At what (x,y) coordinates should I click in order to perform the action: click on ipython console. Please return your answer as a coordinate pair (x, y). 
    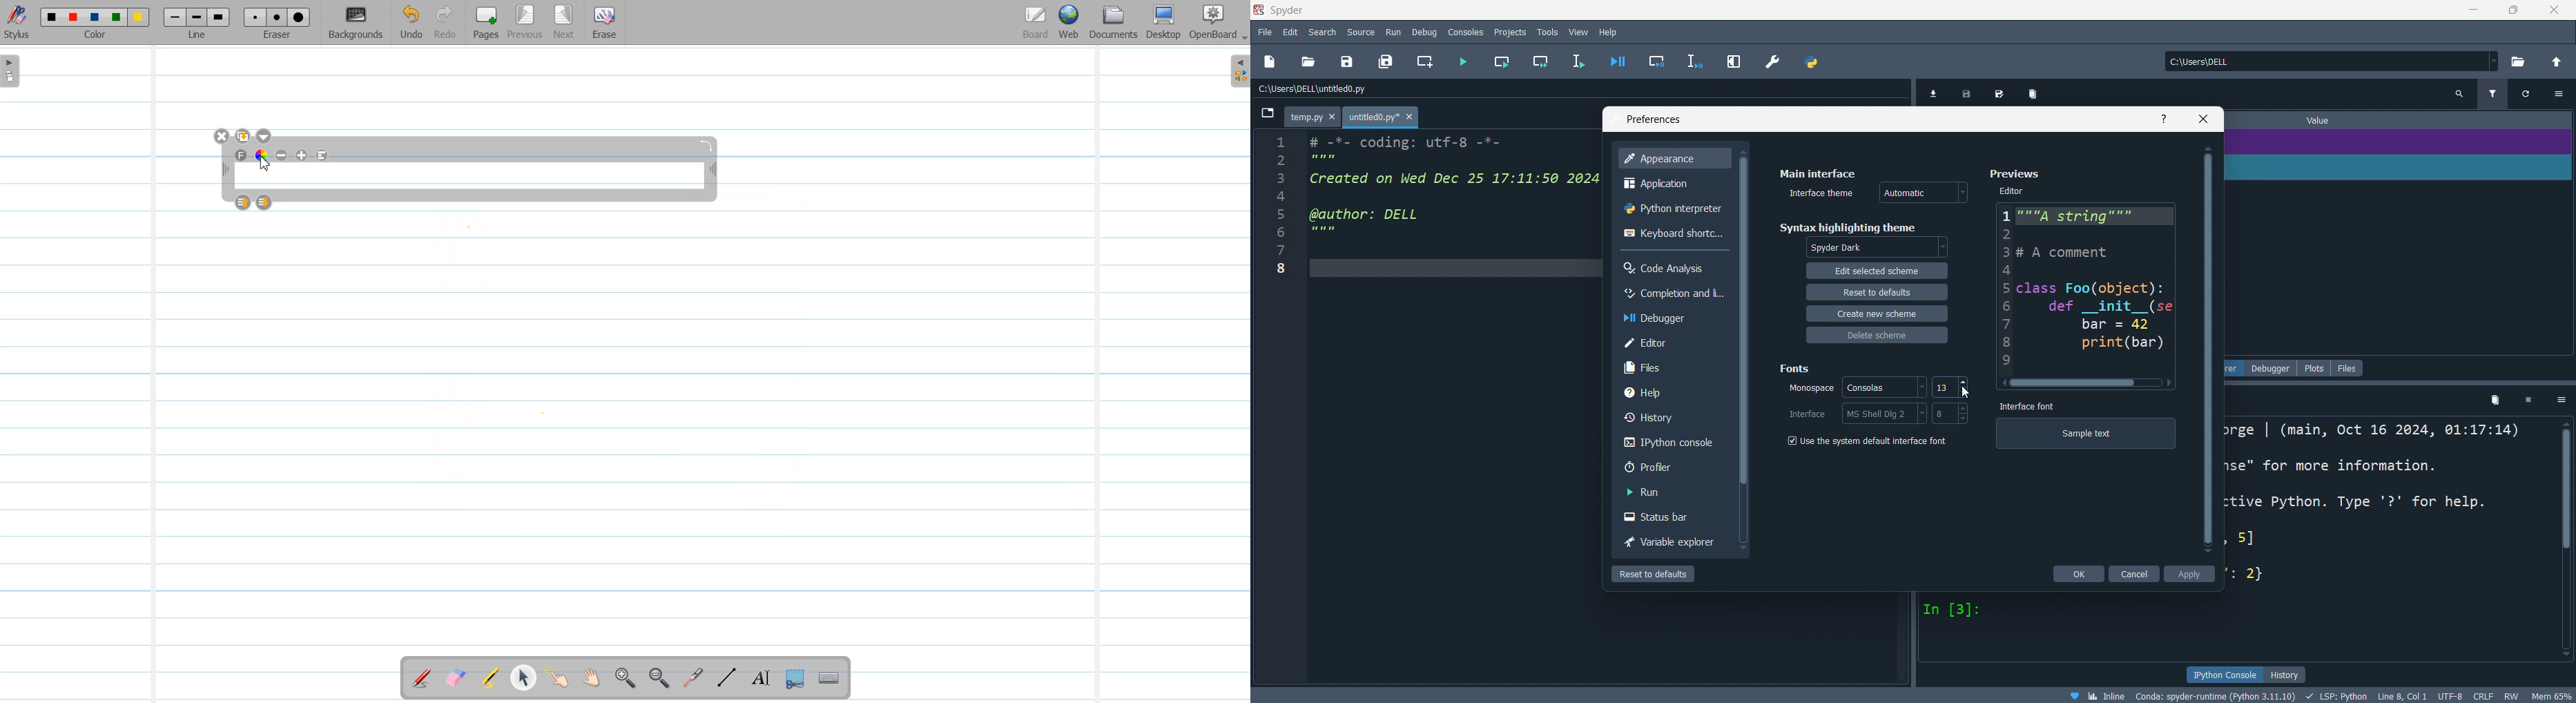
    Looking at the image, I should click on (2223, 675).